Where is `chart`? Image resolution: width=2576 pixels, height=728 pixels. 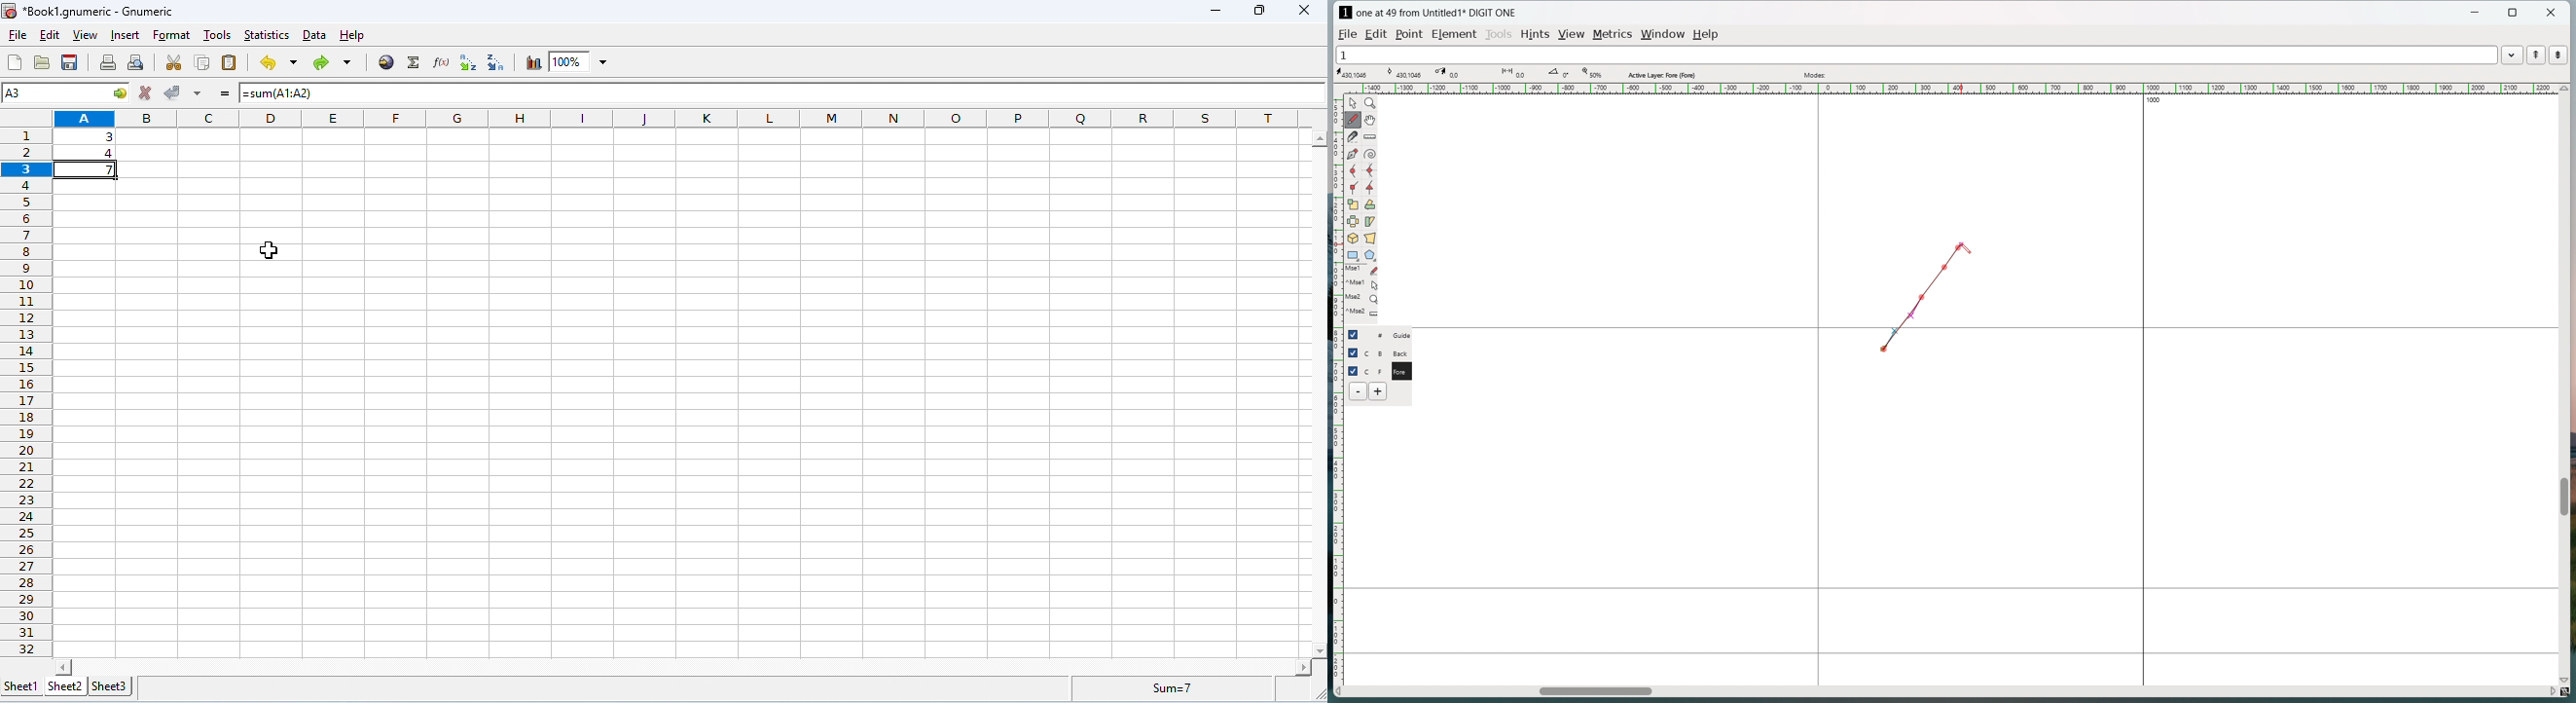 chart is located at coordinates (531, 62).